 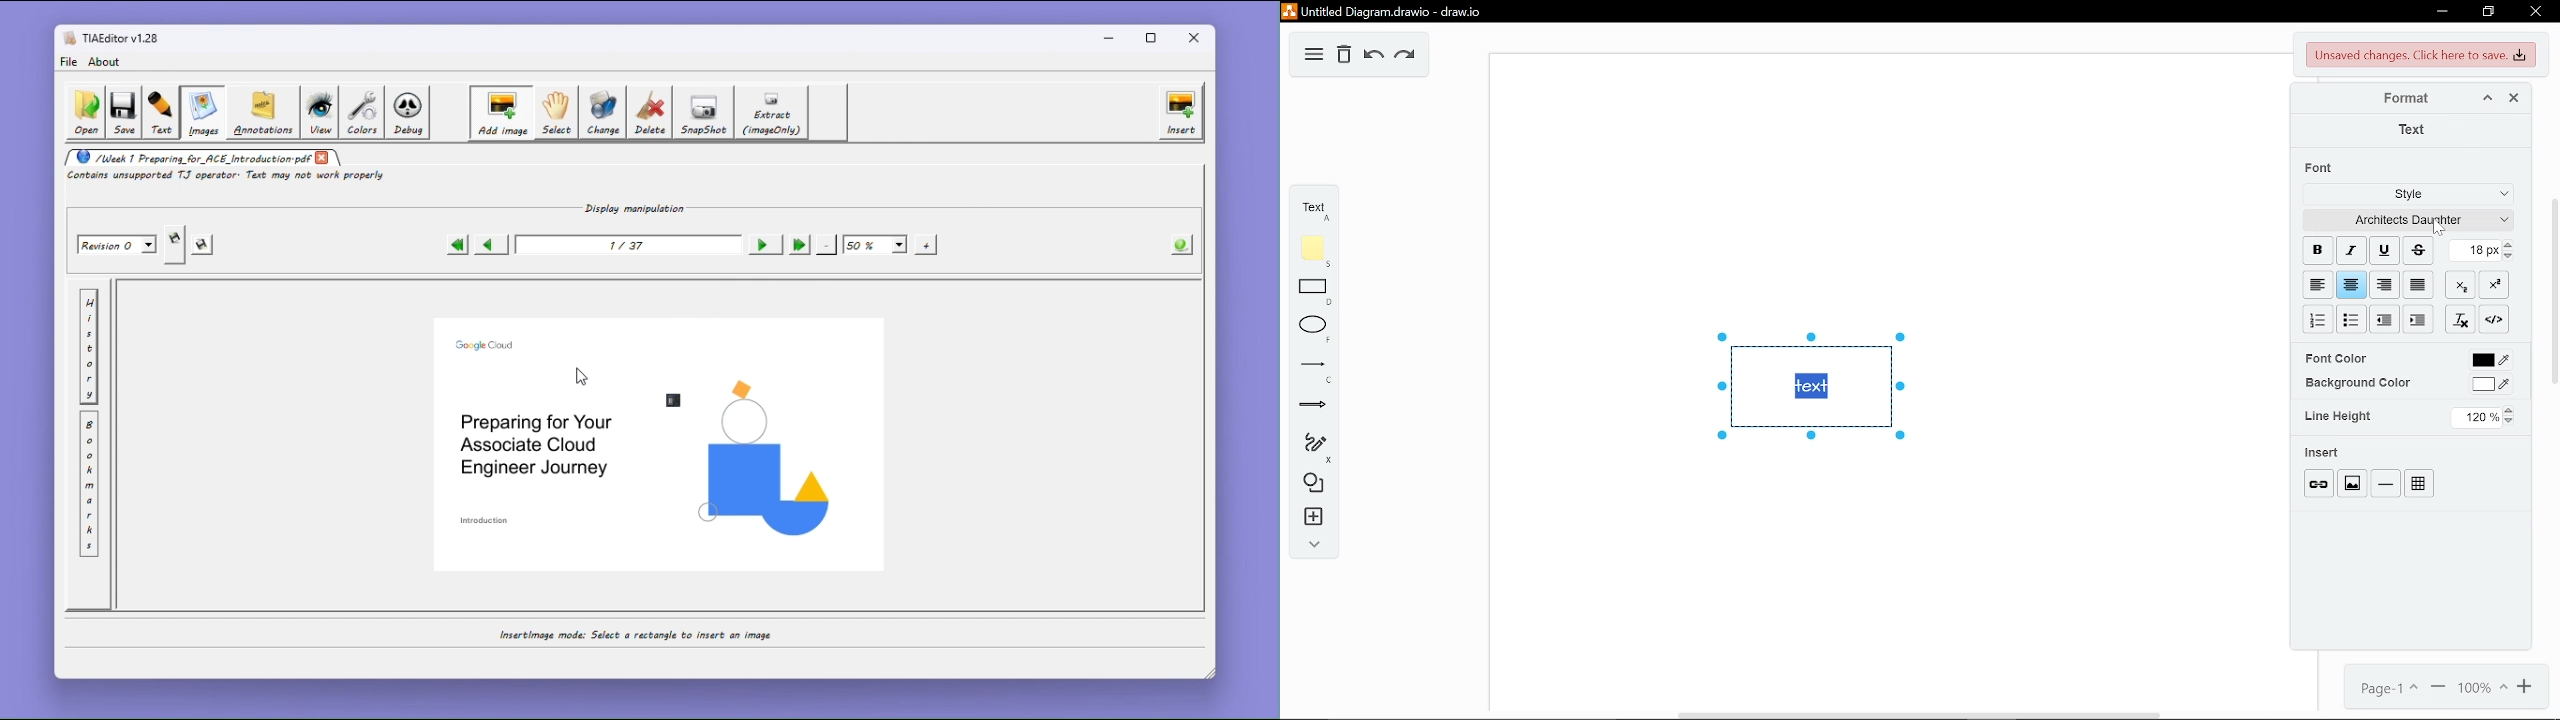 What do you see at coordinates (2385, 319) in the screenshot?
I see `increase indent` at bounding box center [2385, 319].